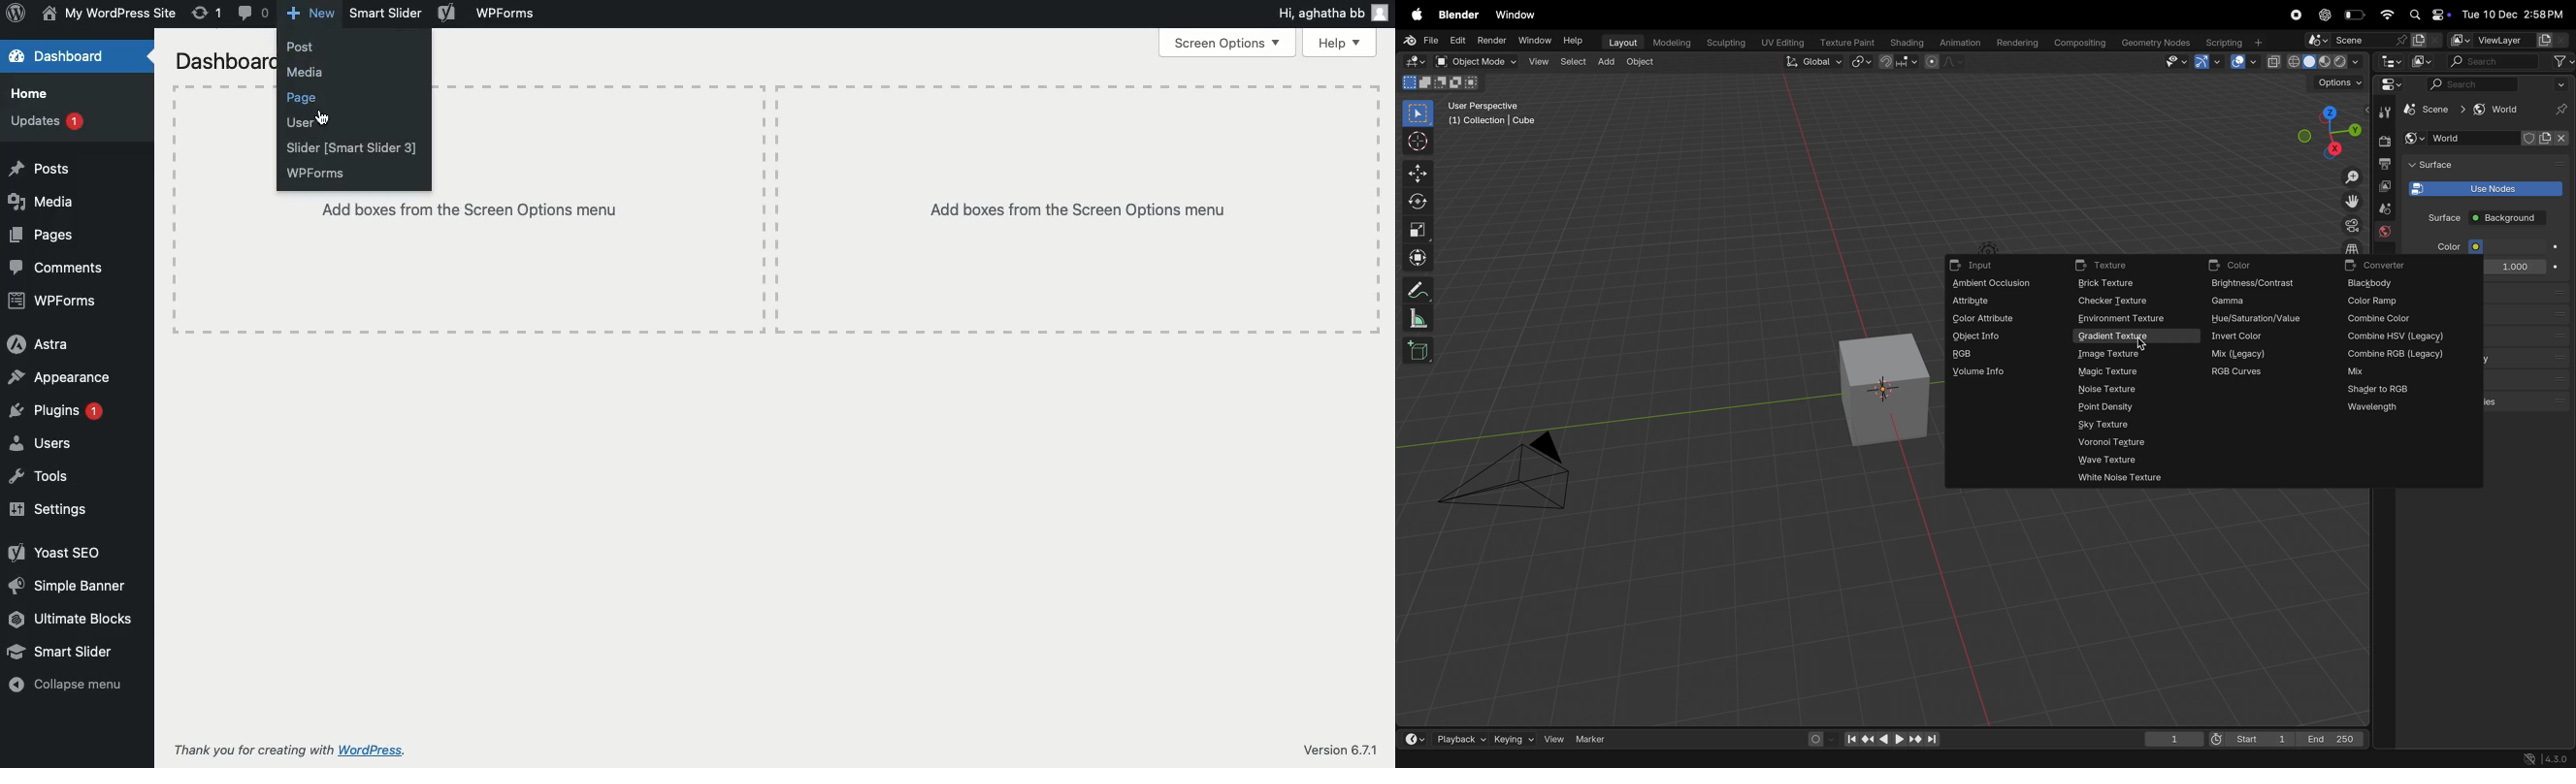 The height and width of the screenshot is (784, 2576). I want to click on marker, so click(1592, 738).